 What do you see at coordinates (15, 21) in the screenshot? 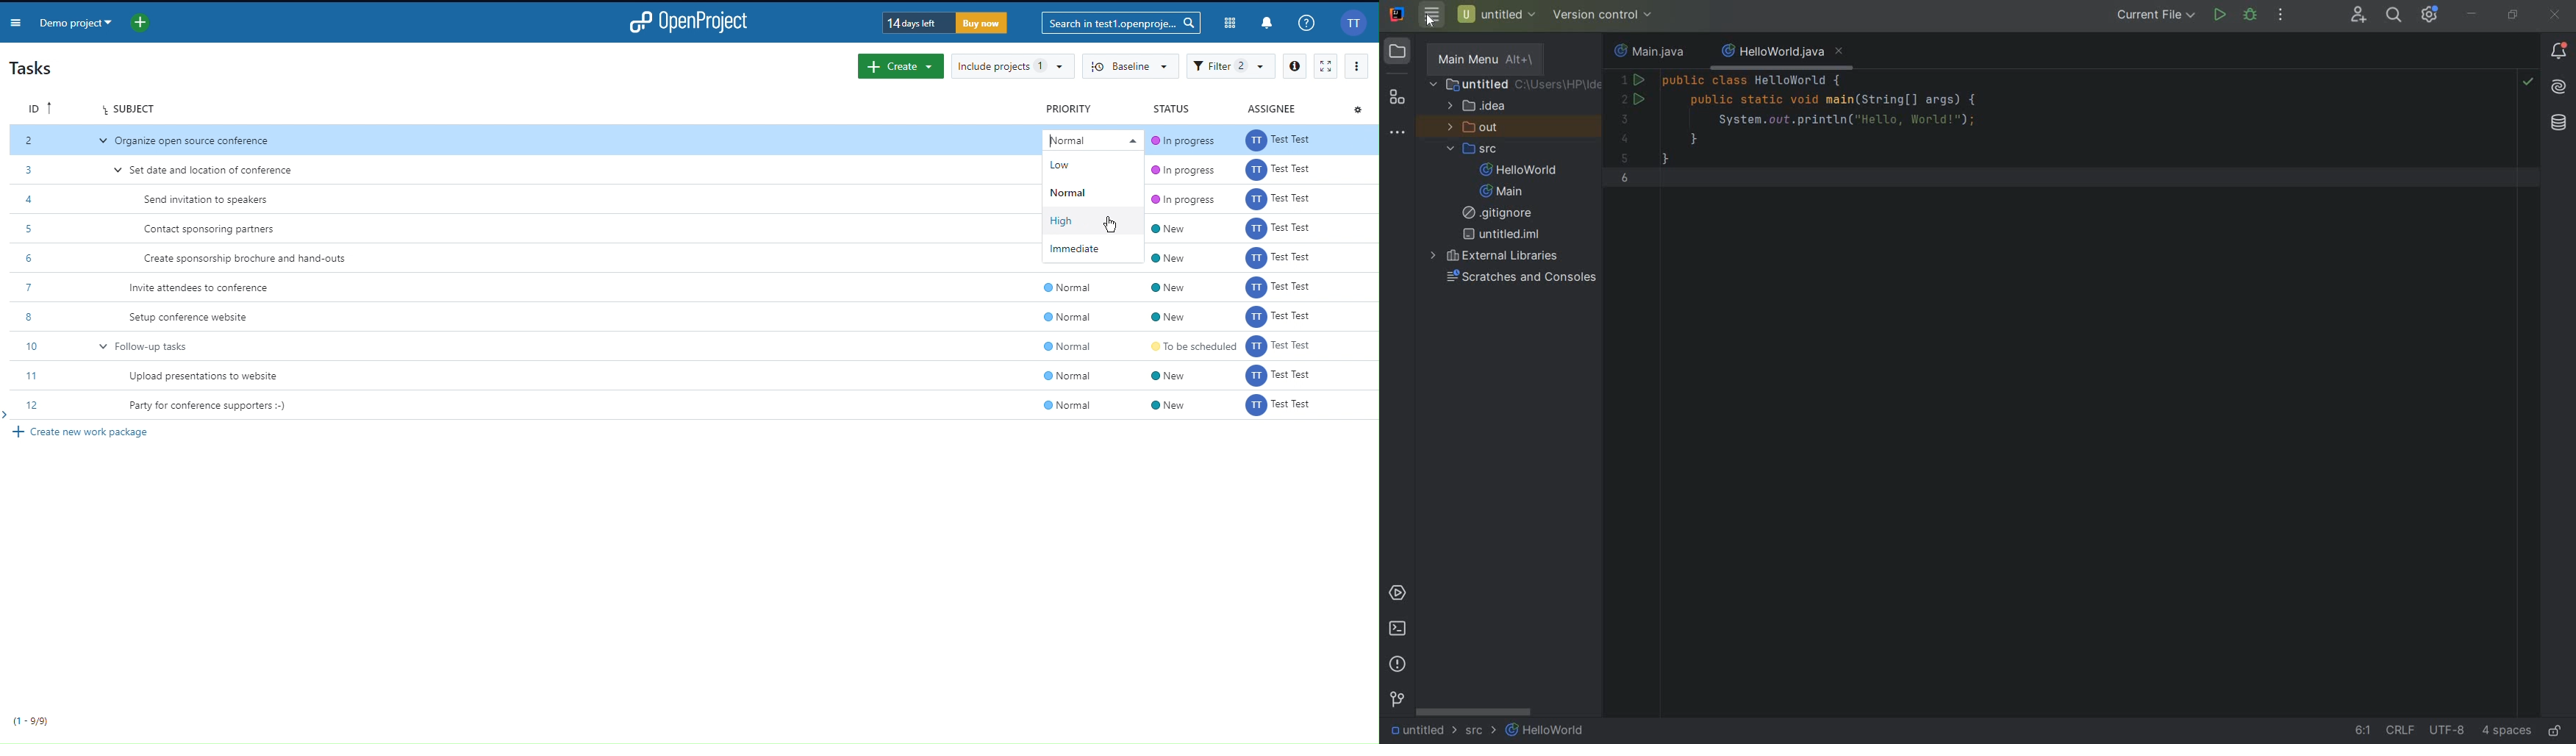
I see `More Options` at bounding box center [15, 21].